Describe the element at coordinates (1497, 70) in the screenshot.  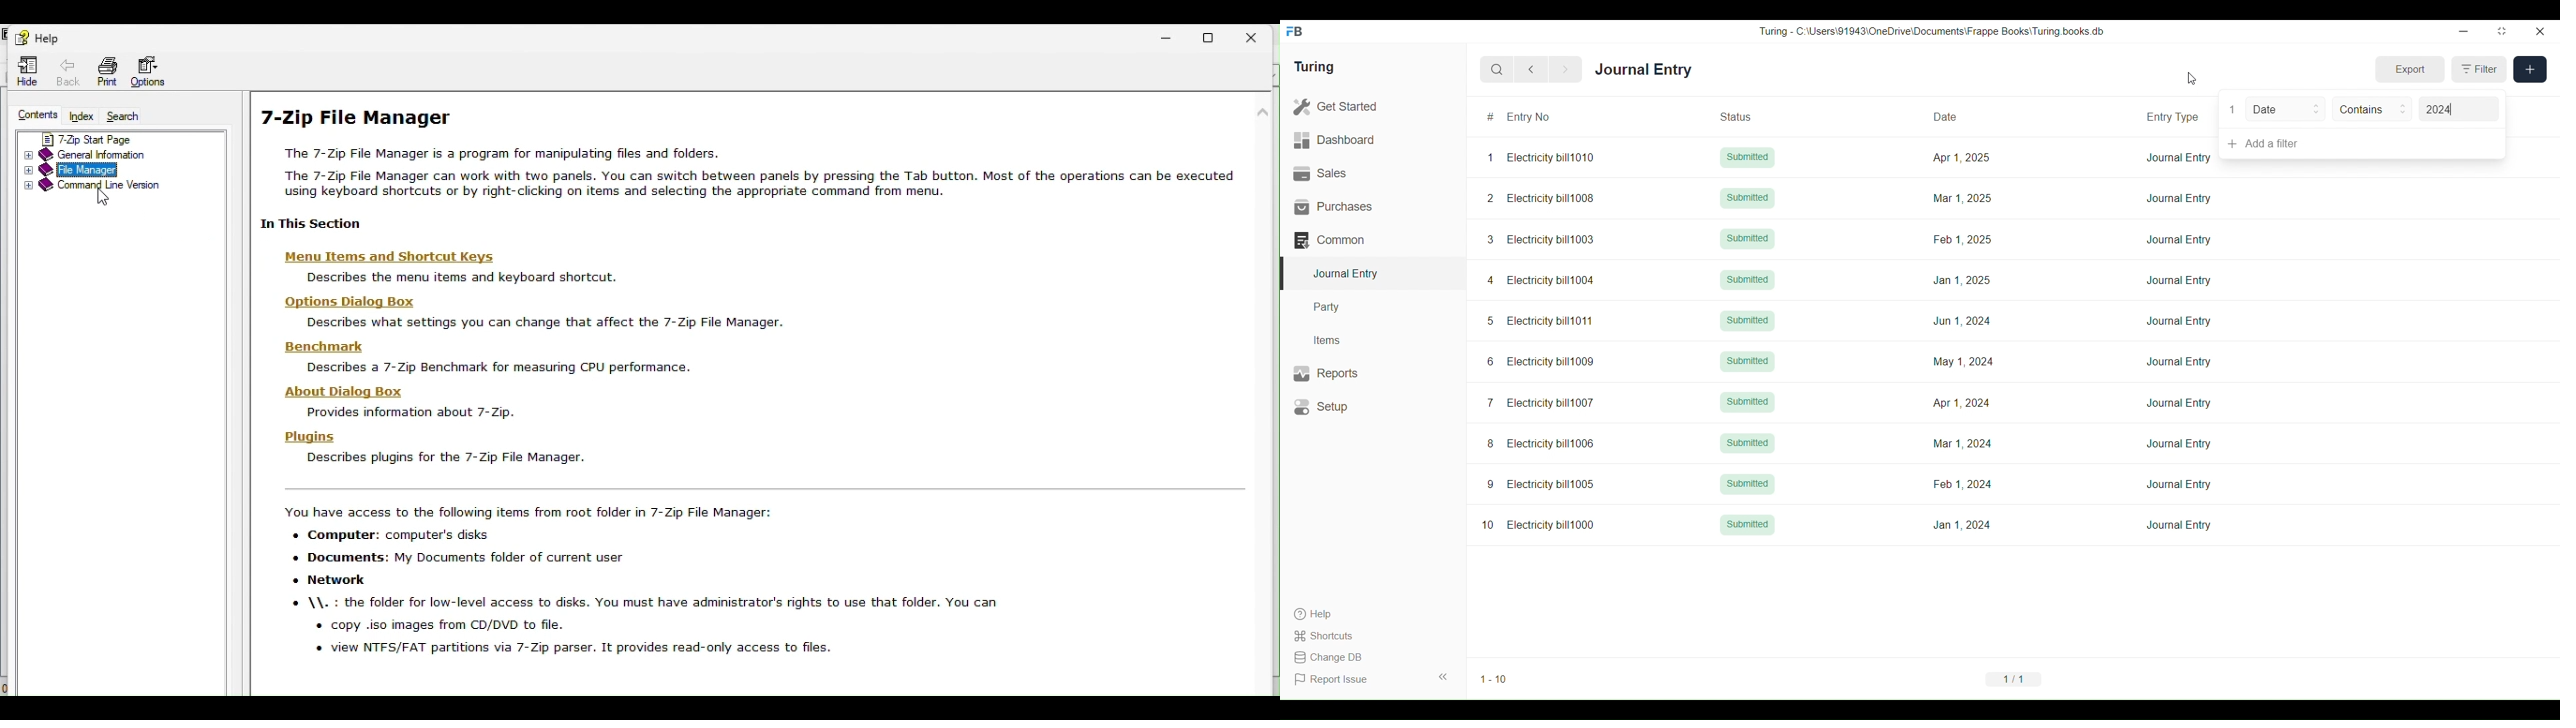
I see `Search` at that location.